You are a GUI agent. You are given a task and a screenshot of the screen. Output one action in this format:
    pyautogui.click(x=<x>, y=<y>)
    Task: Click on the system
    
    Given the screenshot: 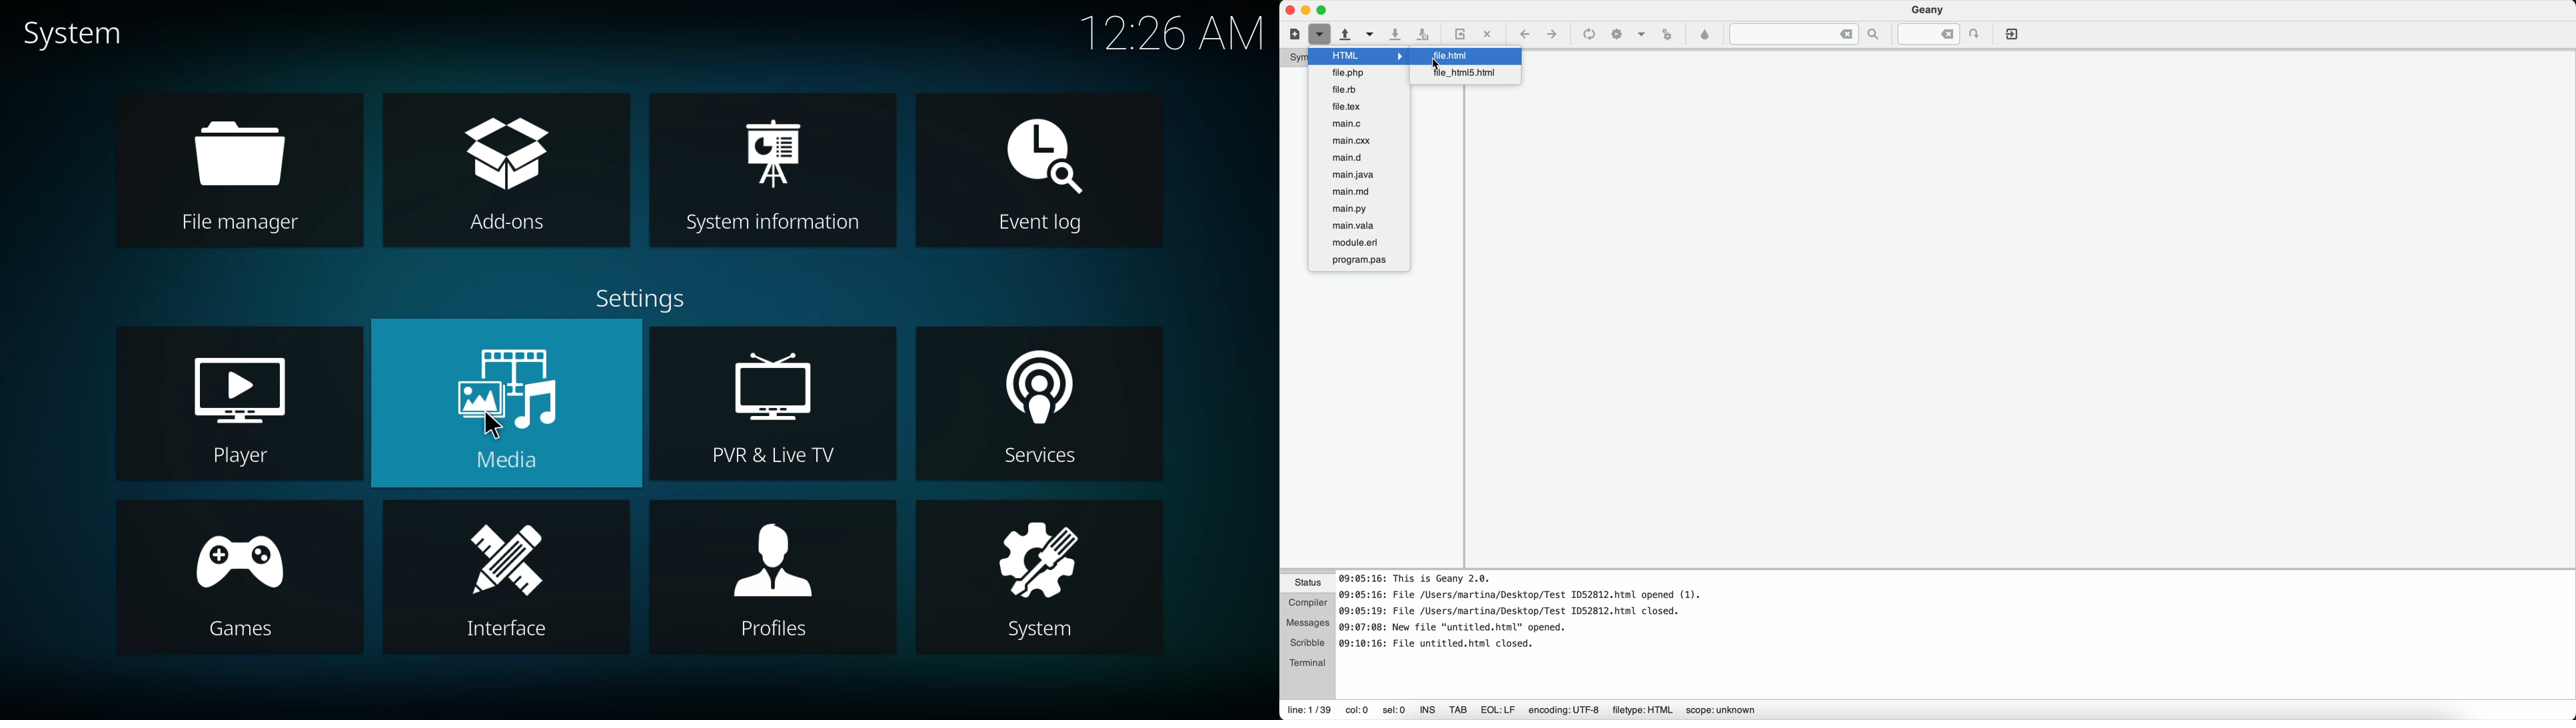 What is the action you would take?
    pyautogui.click(x=81, y=35)
    